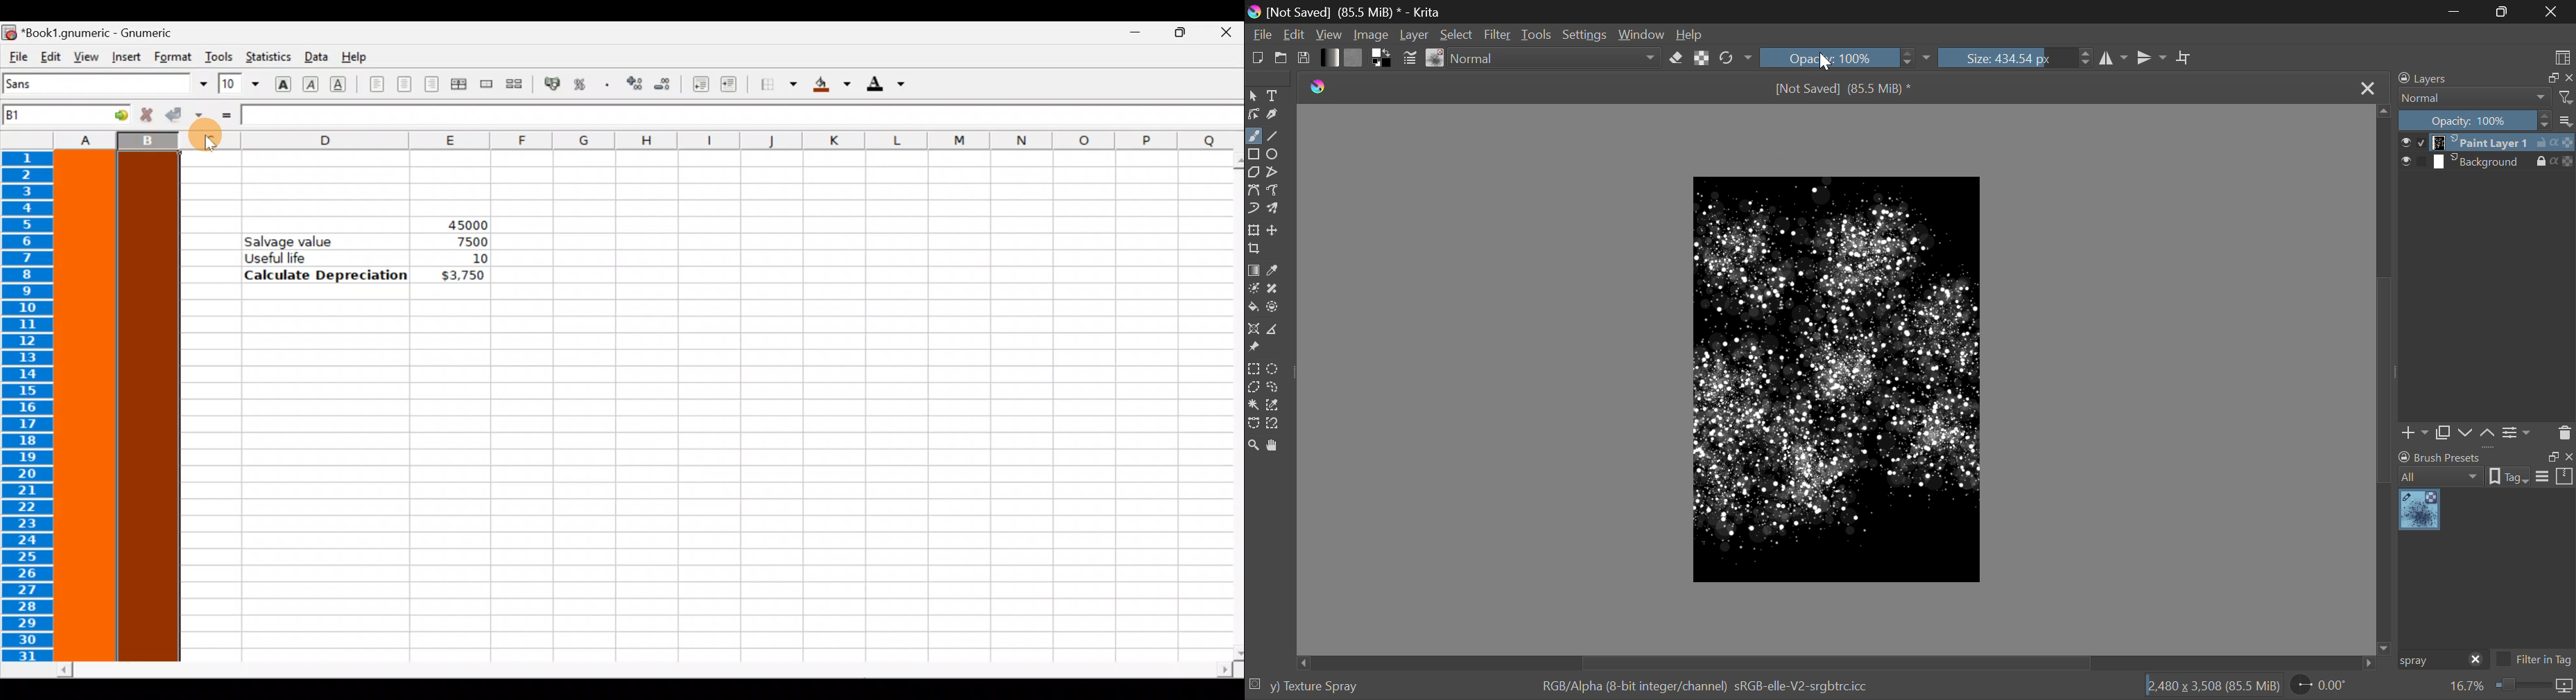  What do you see at coordinates (1844, 90) in the screenshot?
I see `[Not Saved] (69.2 MiB) *` at bounding box center [1844, 90].